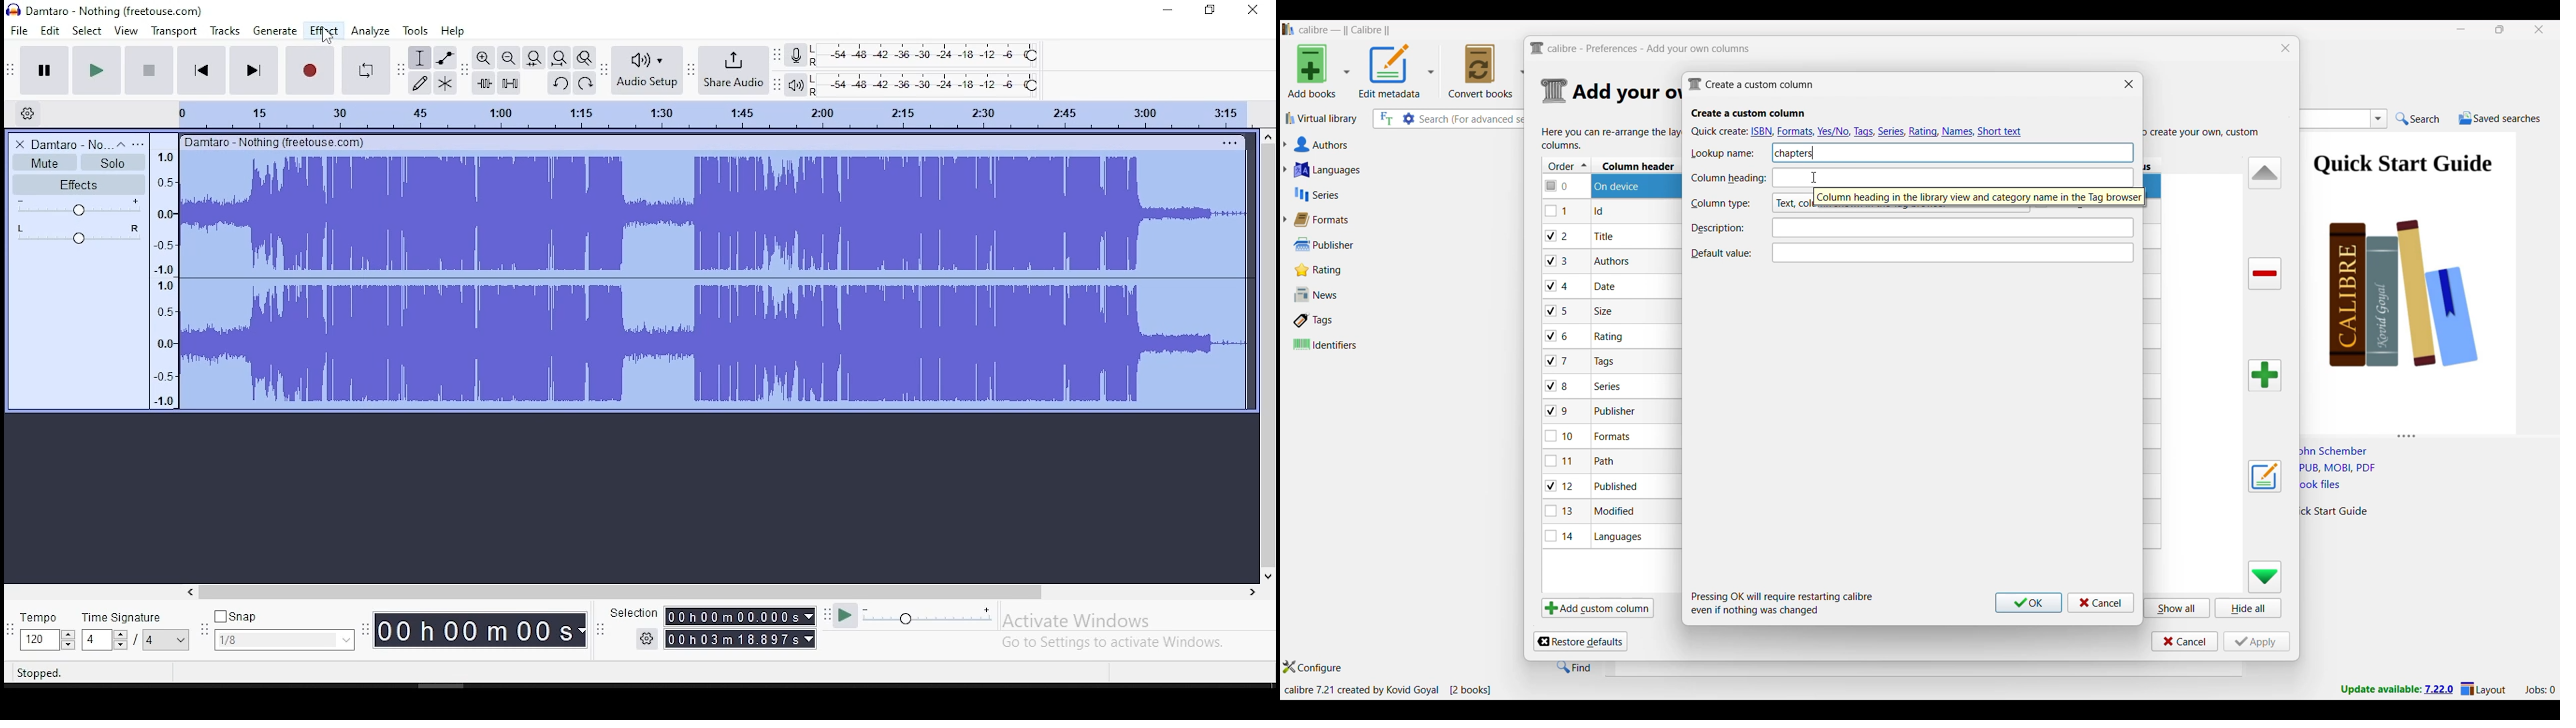 This screenshot has width=2576, height=728. What do you see at coordinates (285, 615) in the screenshot?
I see `snap` at bounding box center [285, 615].